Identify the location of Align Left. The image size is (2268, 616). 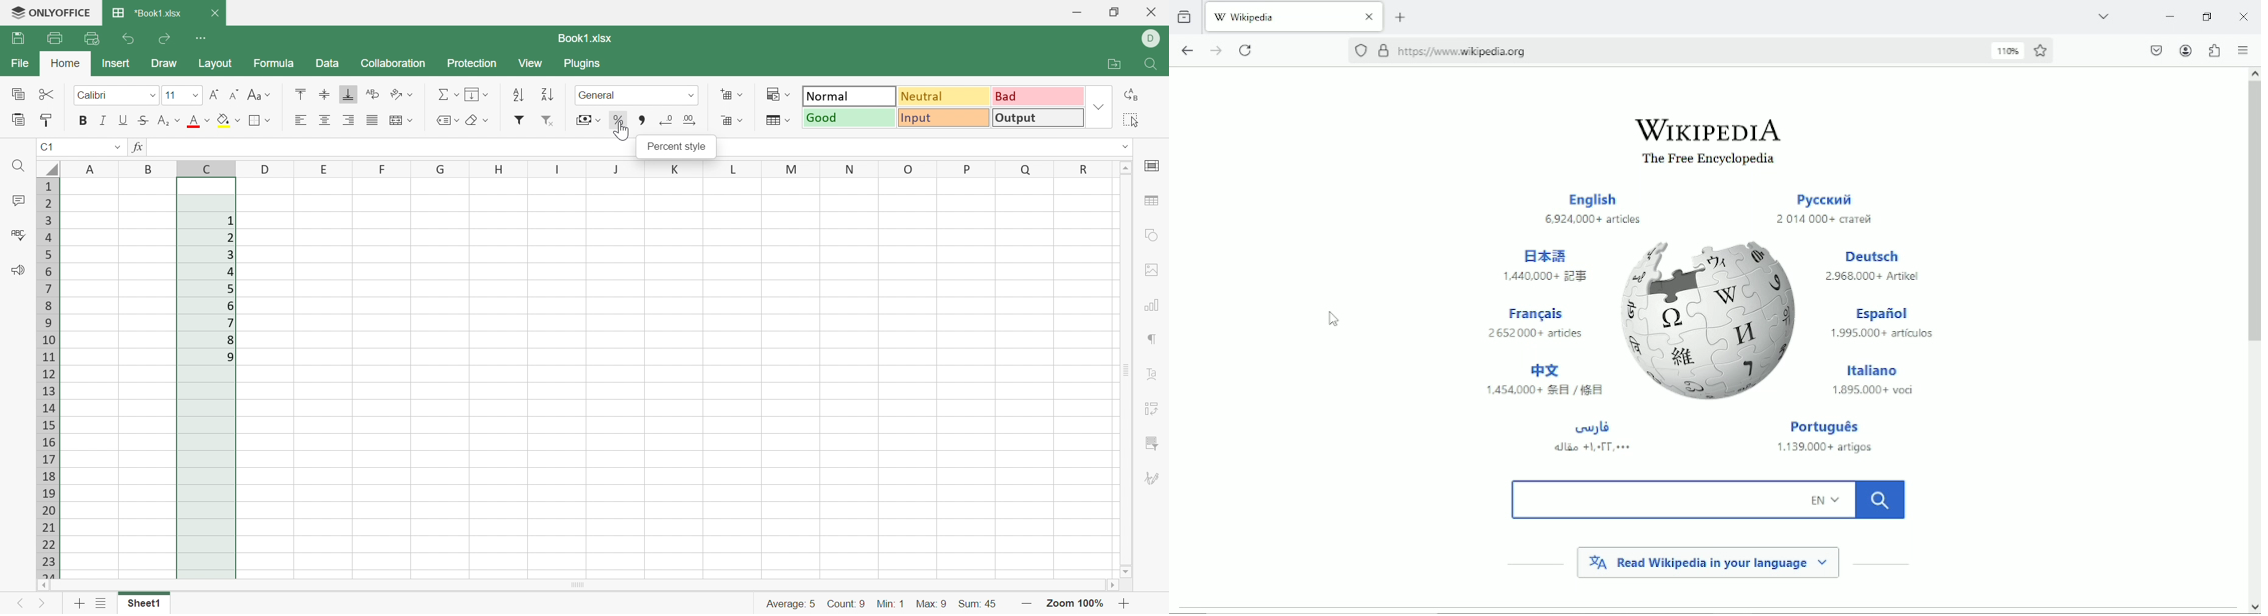
(298, 119).